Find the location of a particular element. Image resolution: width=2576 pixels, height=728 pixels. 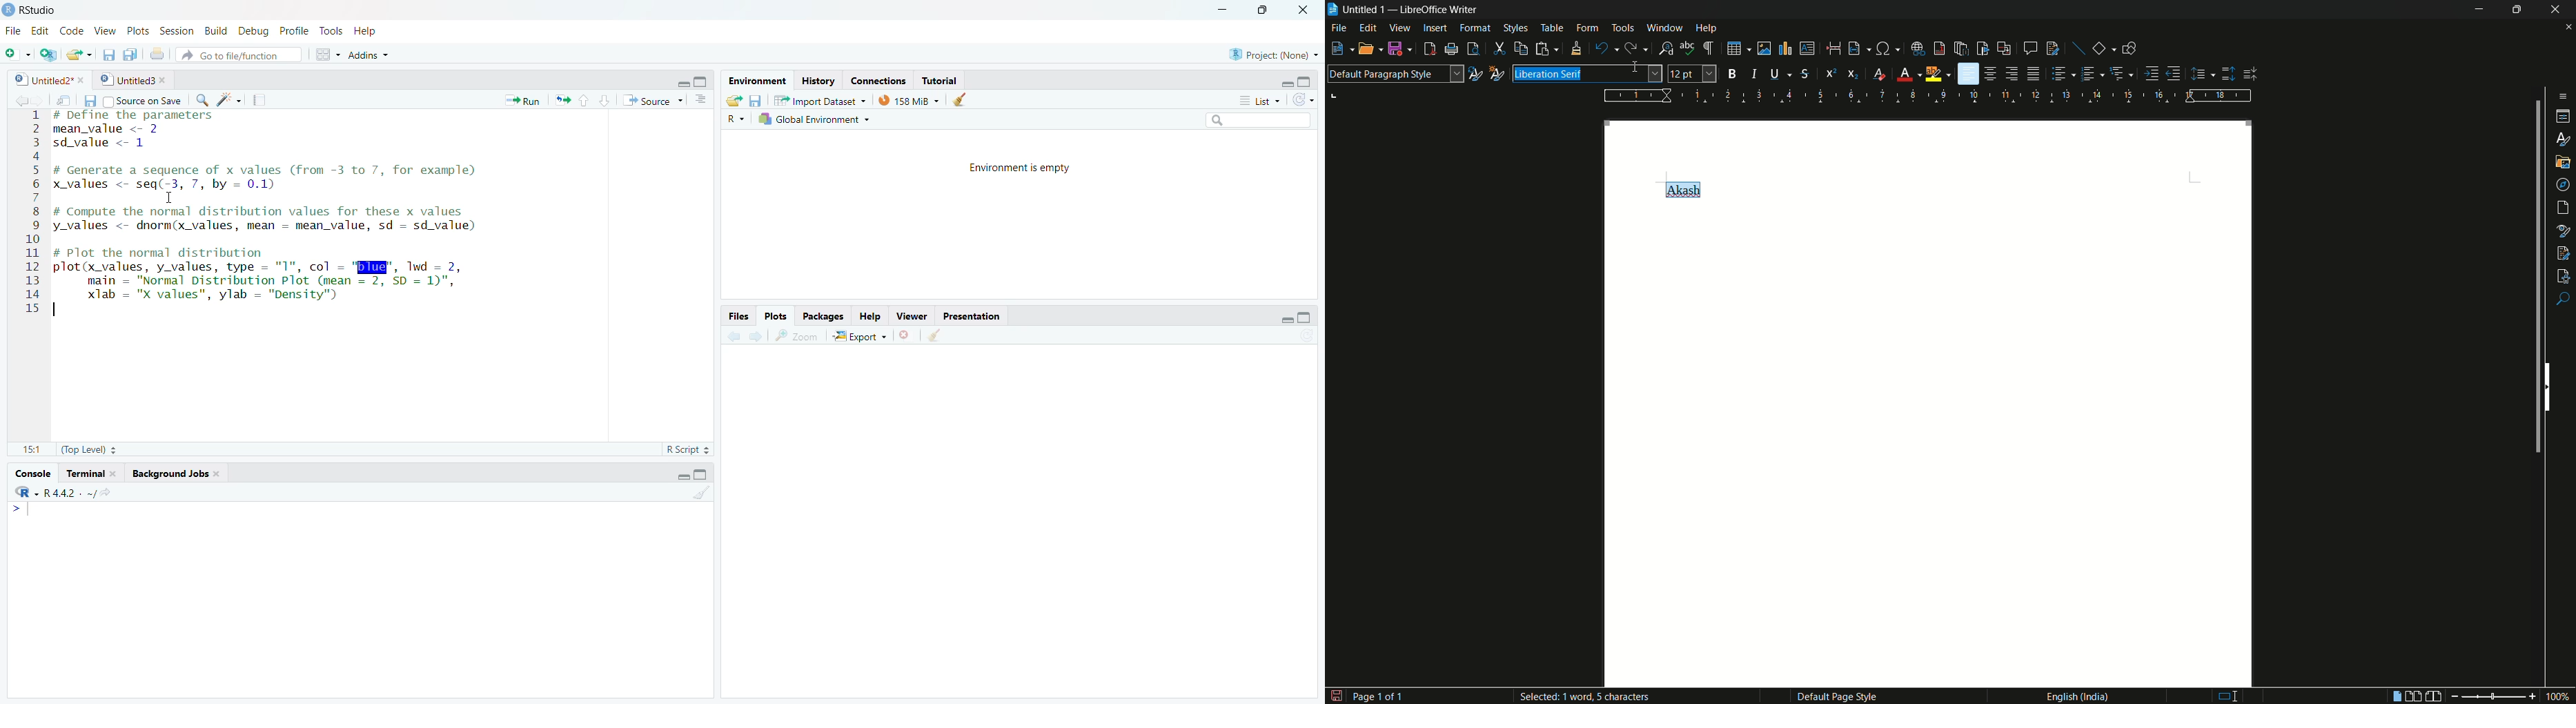

save current file is located at coordinates (108, 52).